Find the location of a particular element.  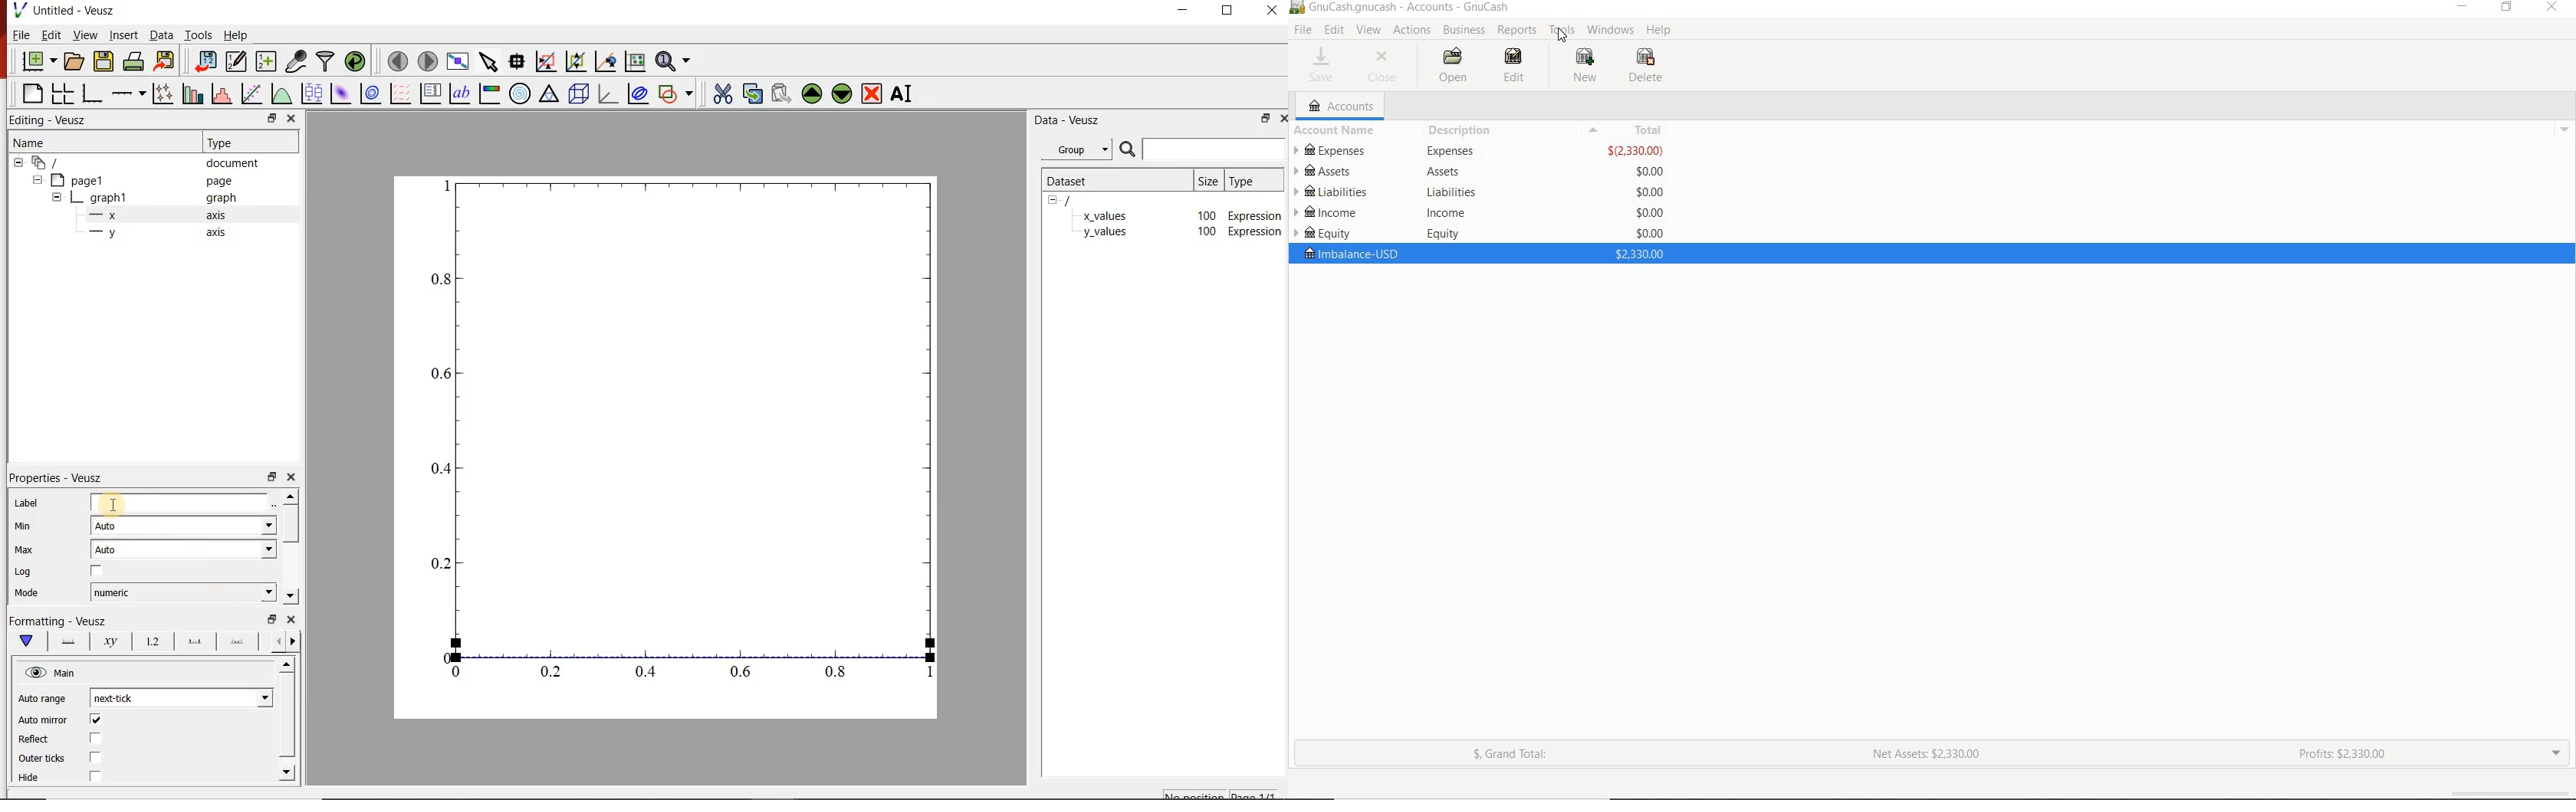

move to previous page is located at coordinates (397, 62).